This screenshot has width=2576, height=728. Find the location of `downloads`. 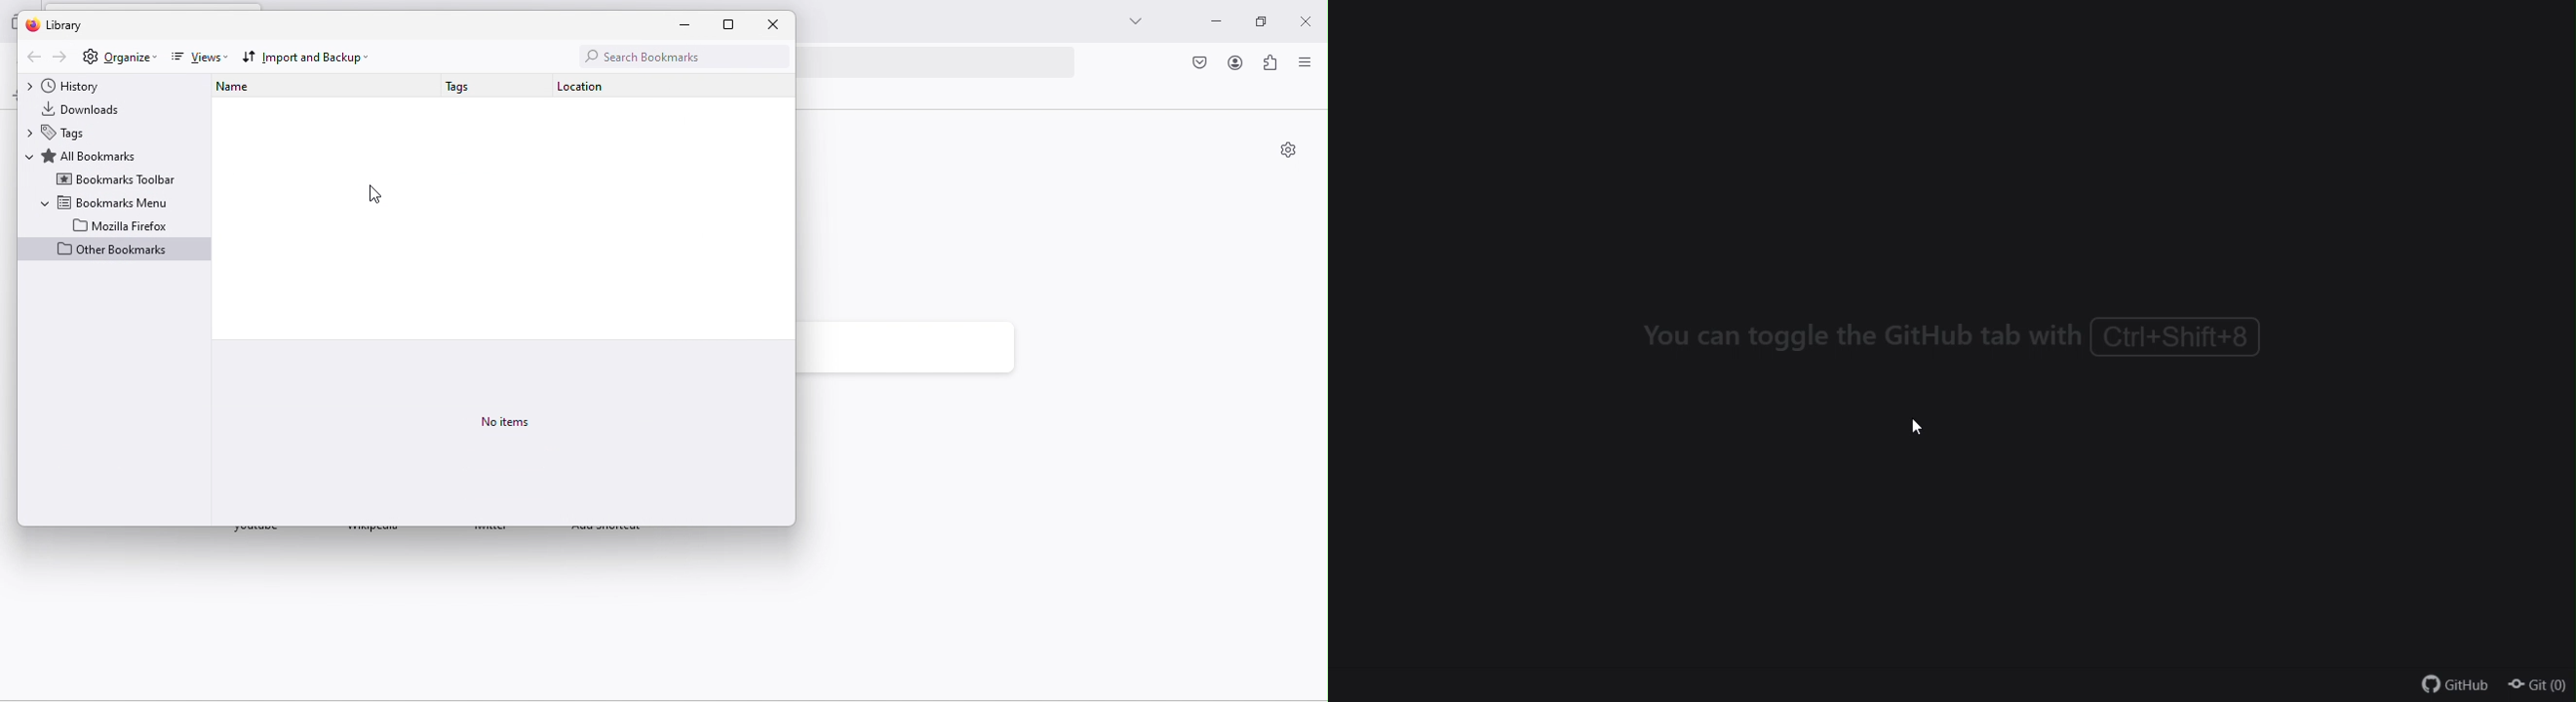

downloads is located at coordinates (89, 109).